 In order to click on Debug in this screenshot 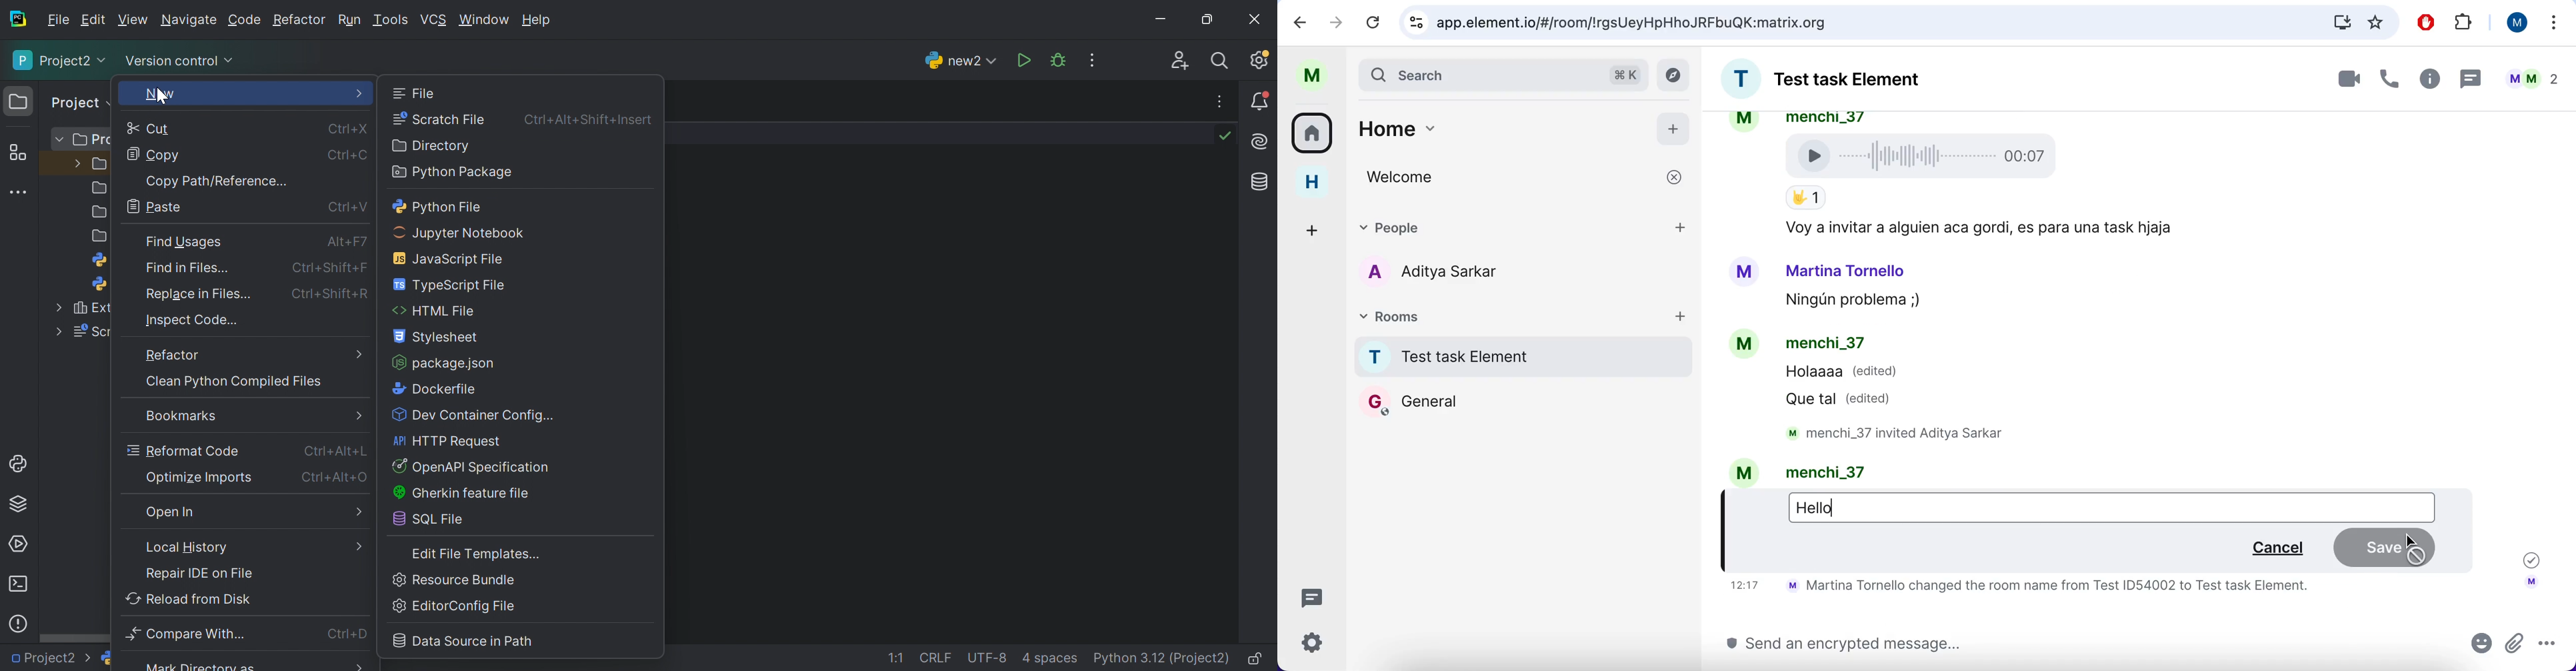, I will do `click(1058, 60)`.